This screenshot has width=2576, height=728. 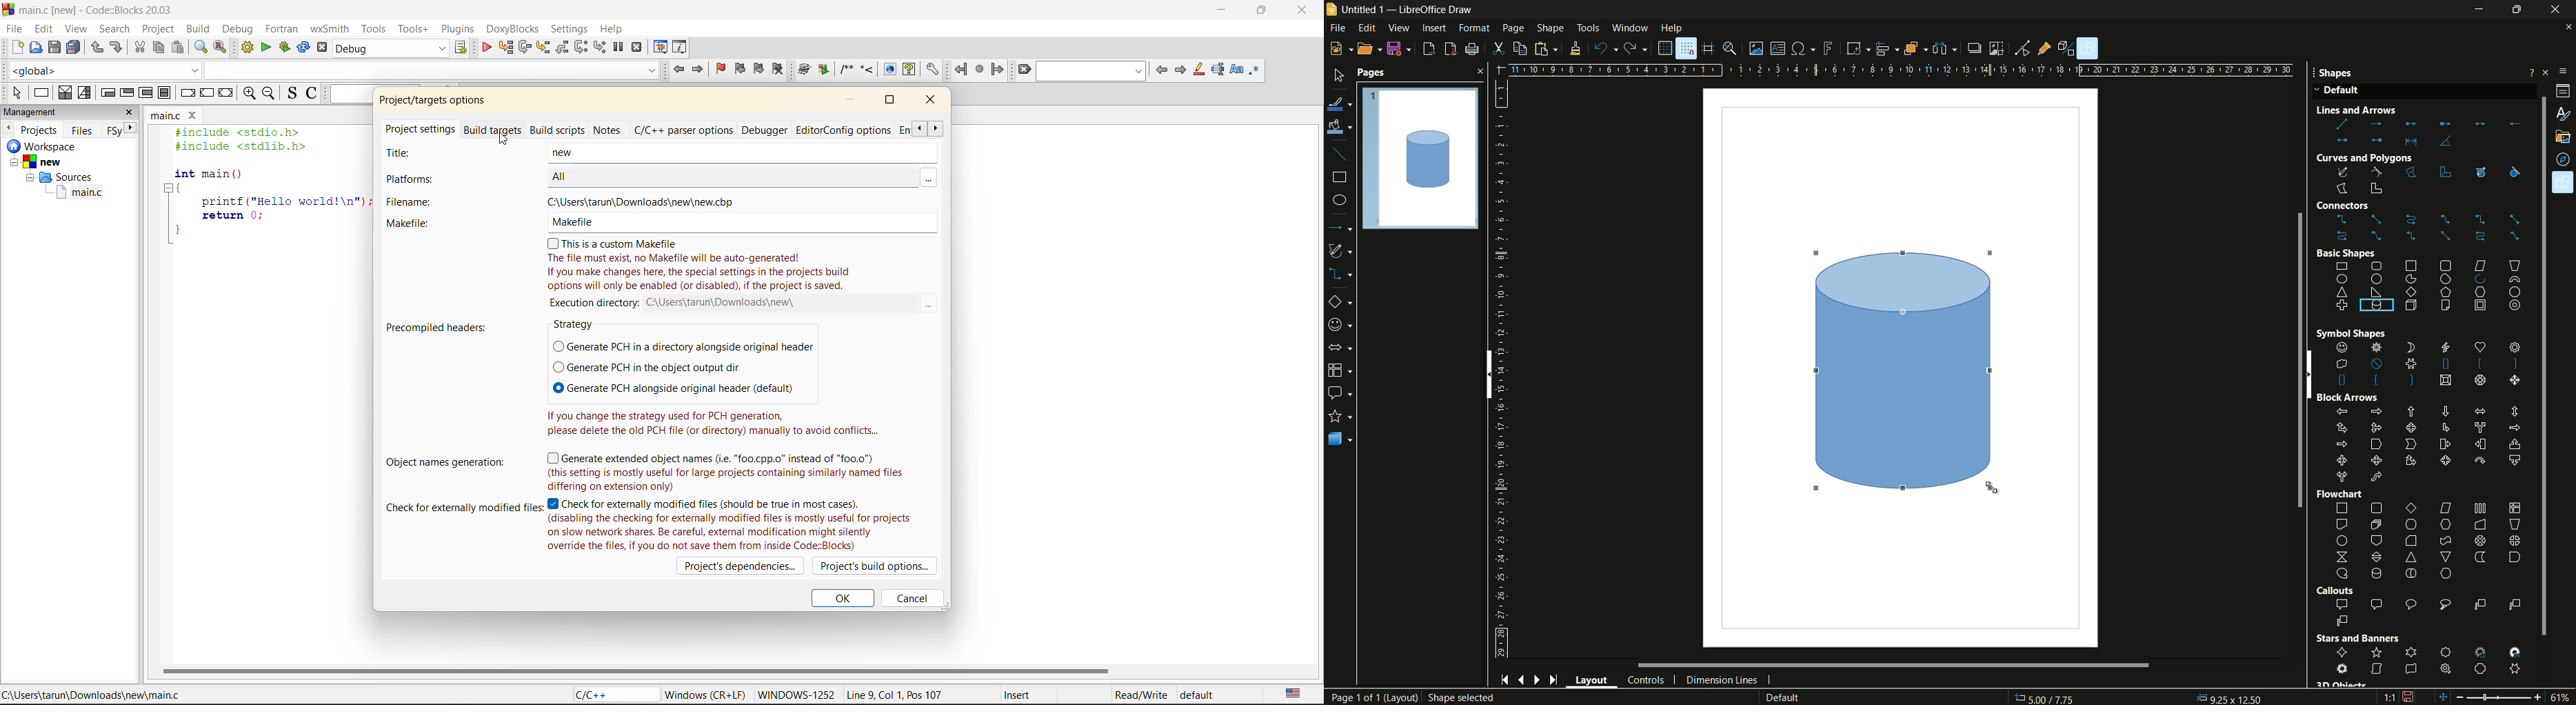 I want to click on insert textbox, so click(x=1777, y=48).